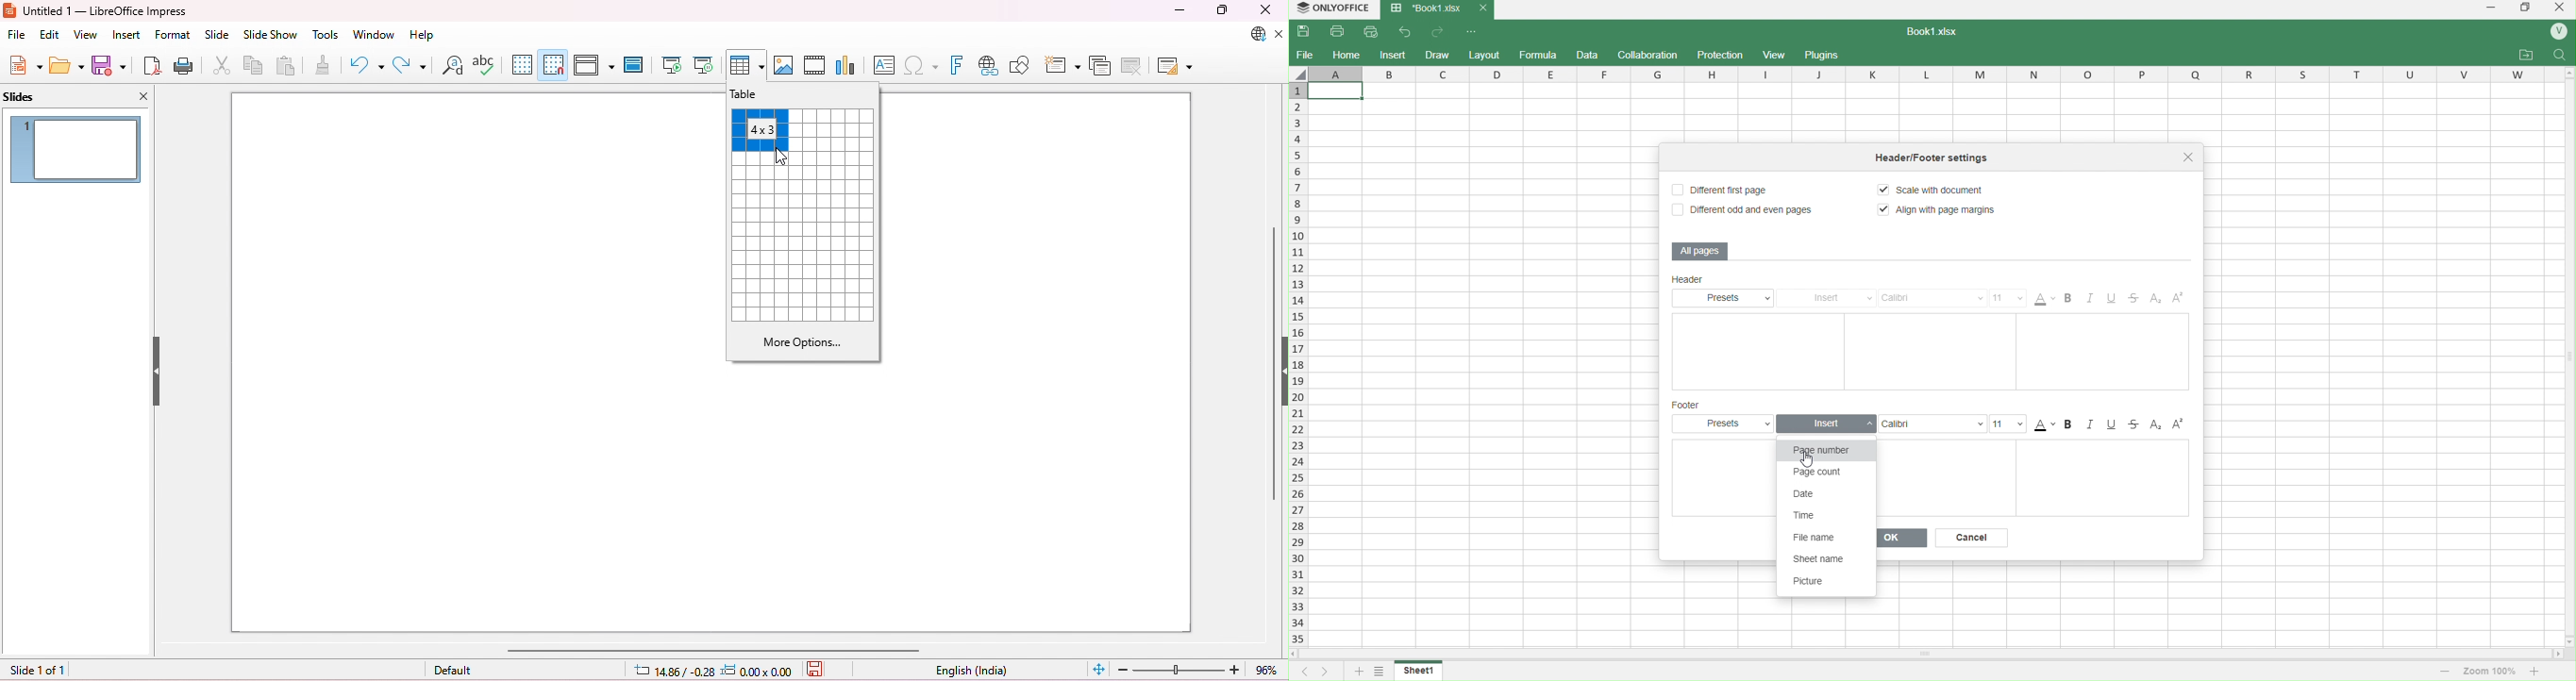  Describe the element at coordinates (785, 66) in the screenshot. I see `insert image` at that location.